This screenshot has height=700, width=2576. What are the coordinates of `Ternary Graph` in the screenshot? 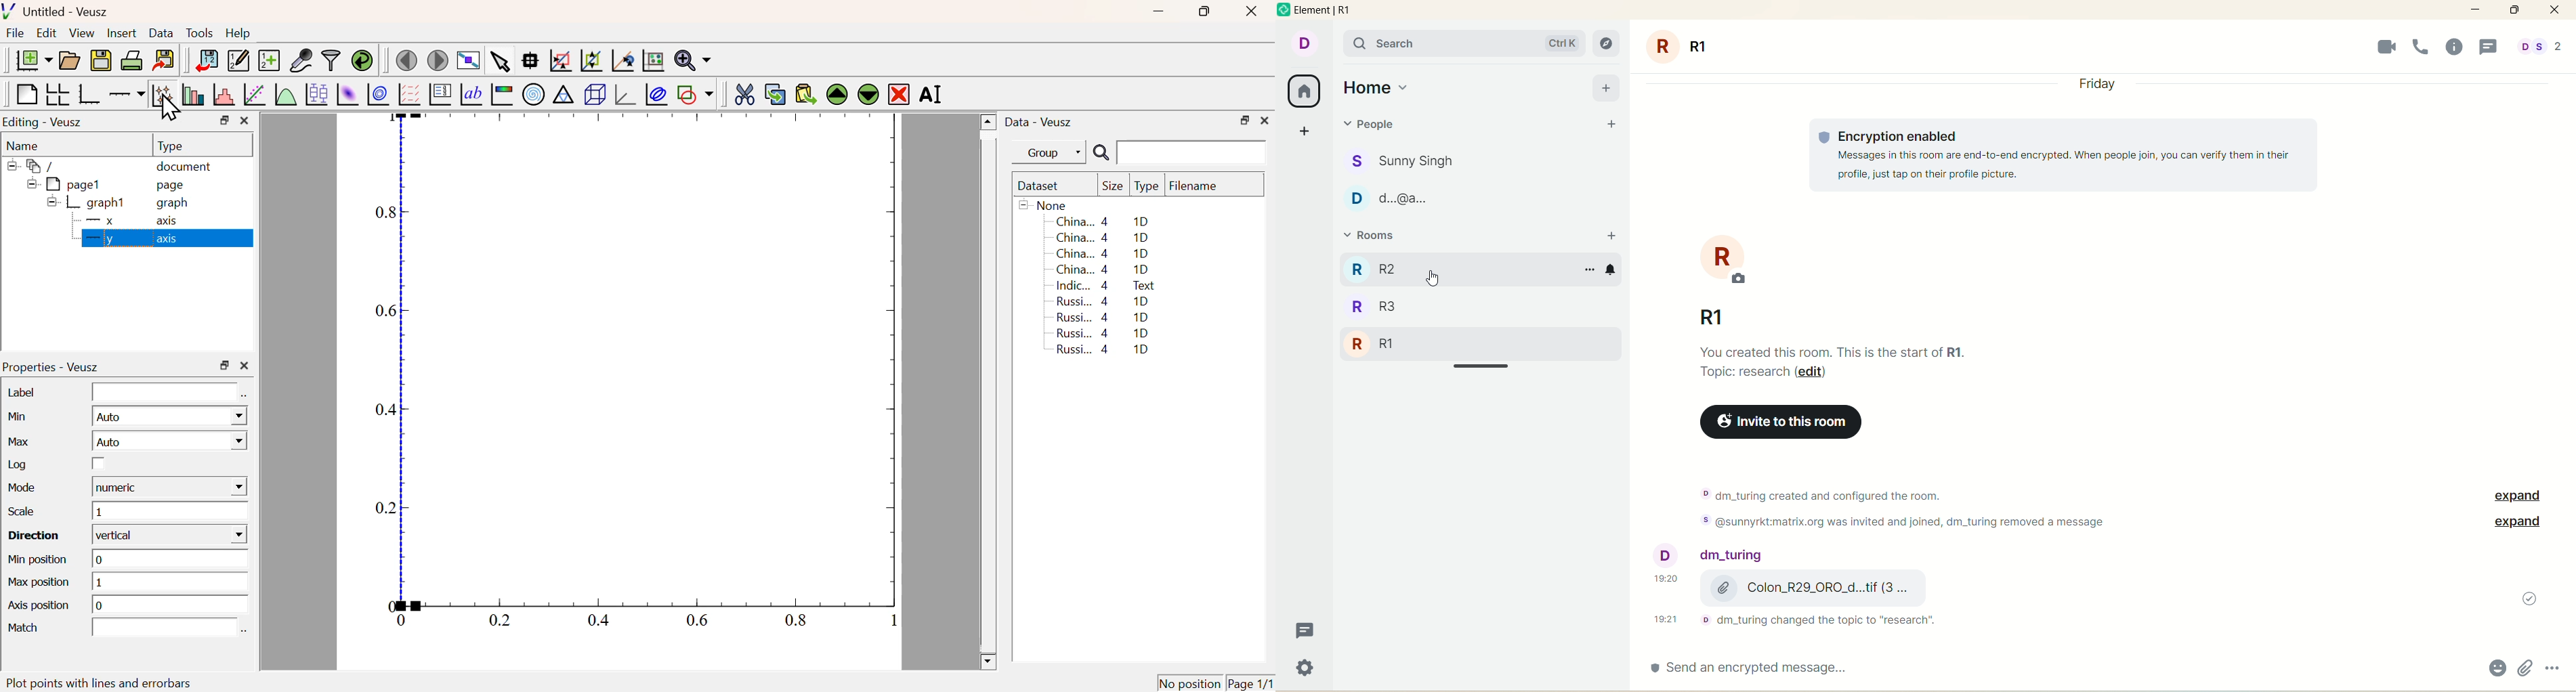 It's located at (563, 94).